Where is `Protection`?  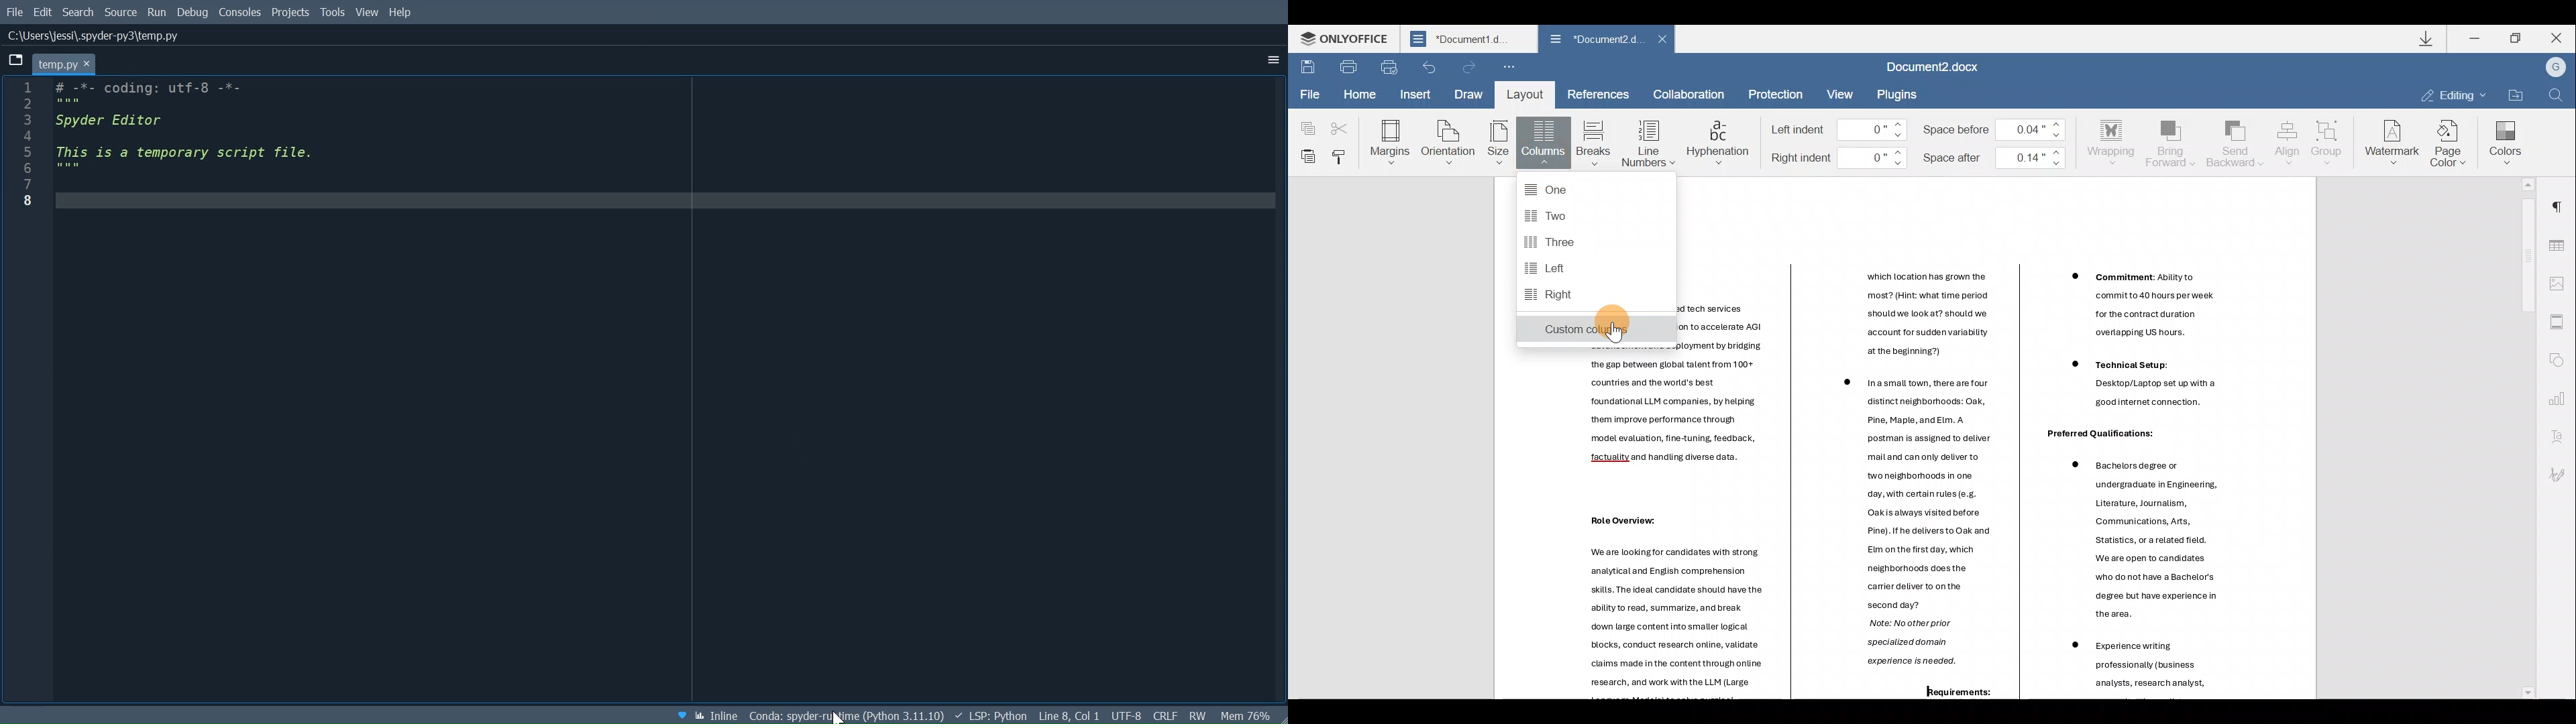
Protection is located at coordinates (1774, 94).